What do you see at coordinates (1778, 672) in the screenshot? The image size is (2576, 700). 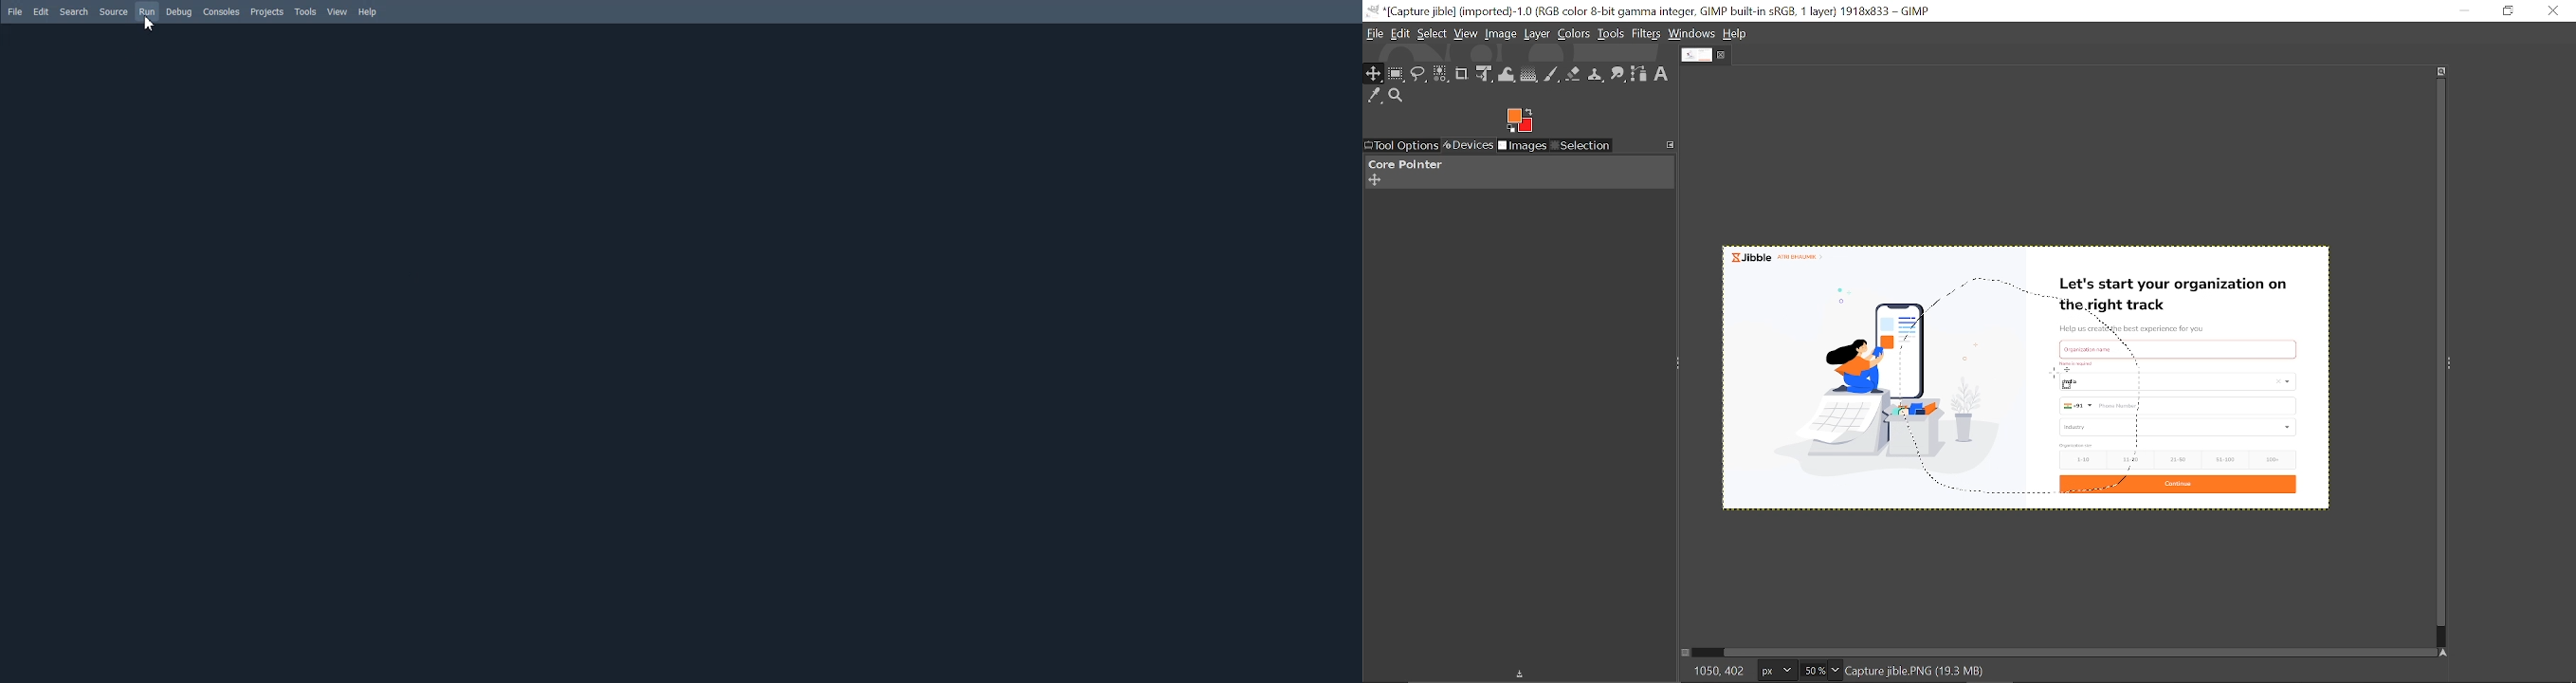 I see `Image unit` at bounding box center [1778, 672].